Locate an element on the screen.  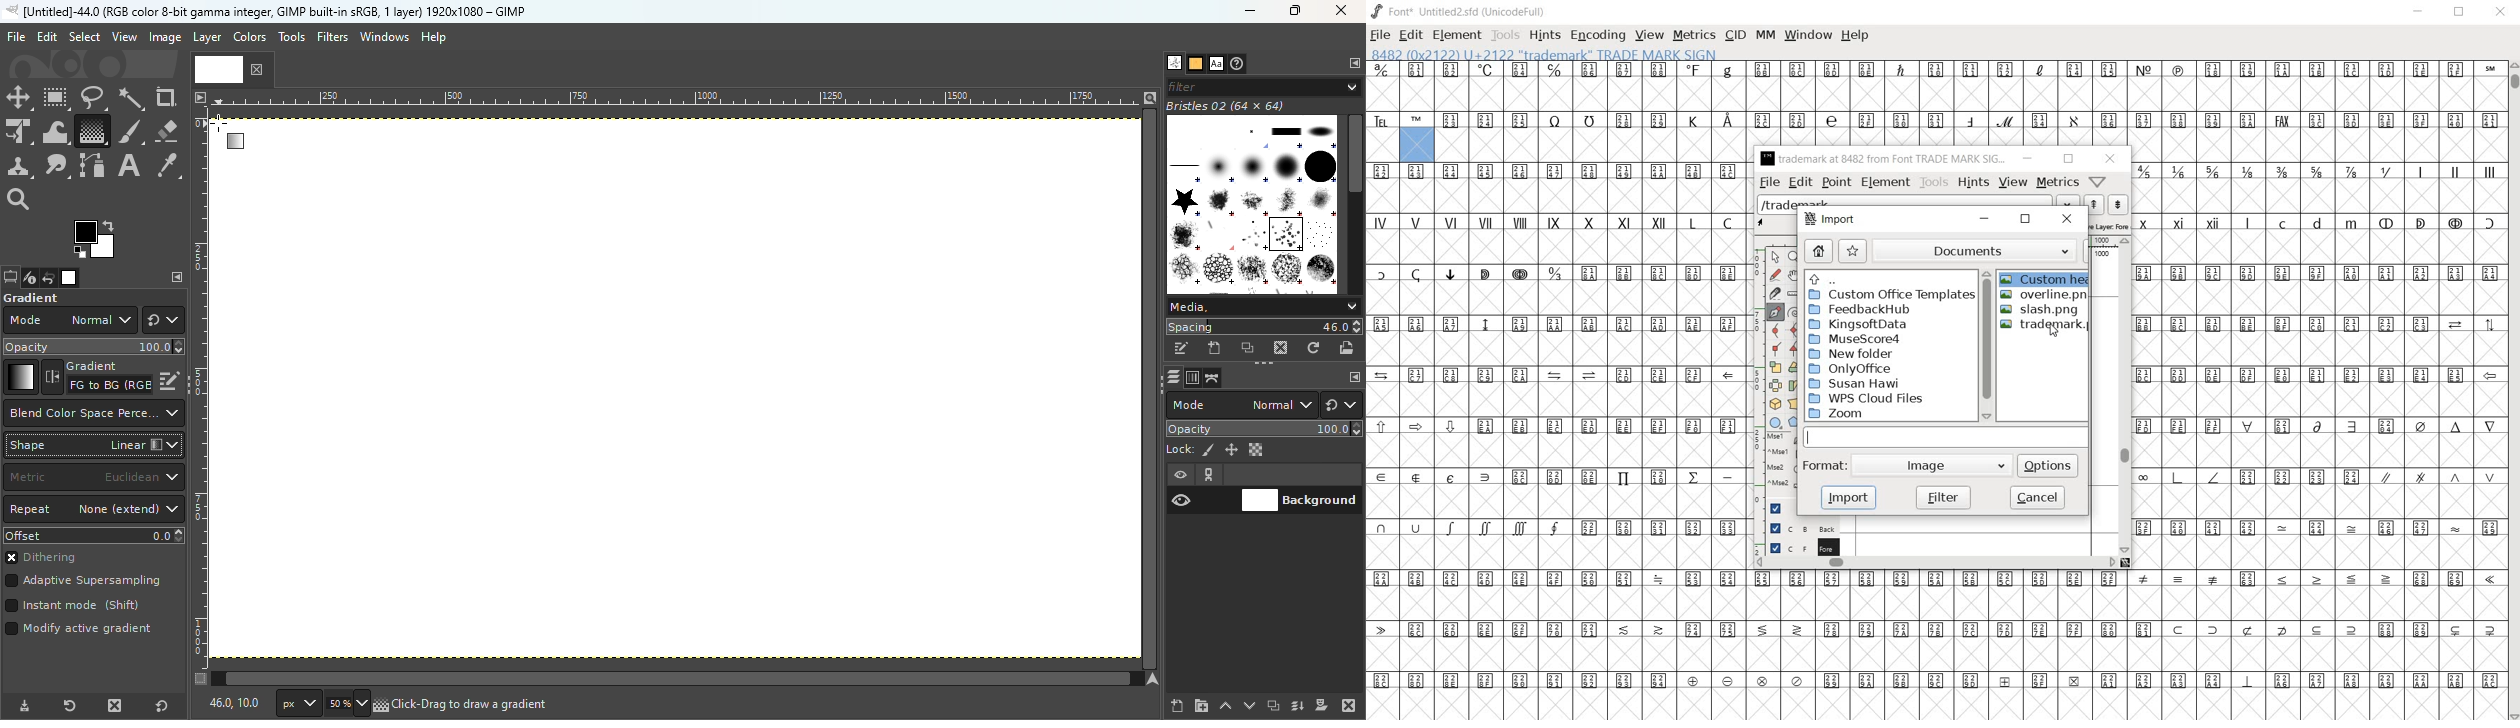
draw a freehand curve is located at coordinates (1775, 274).